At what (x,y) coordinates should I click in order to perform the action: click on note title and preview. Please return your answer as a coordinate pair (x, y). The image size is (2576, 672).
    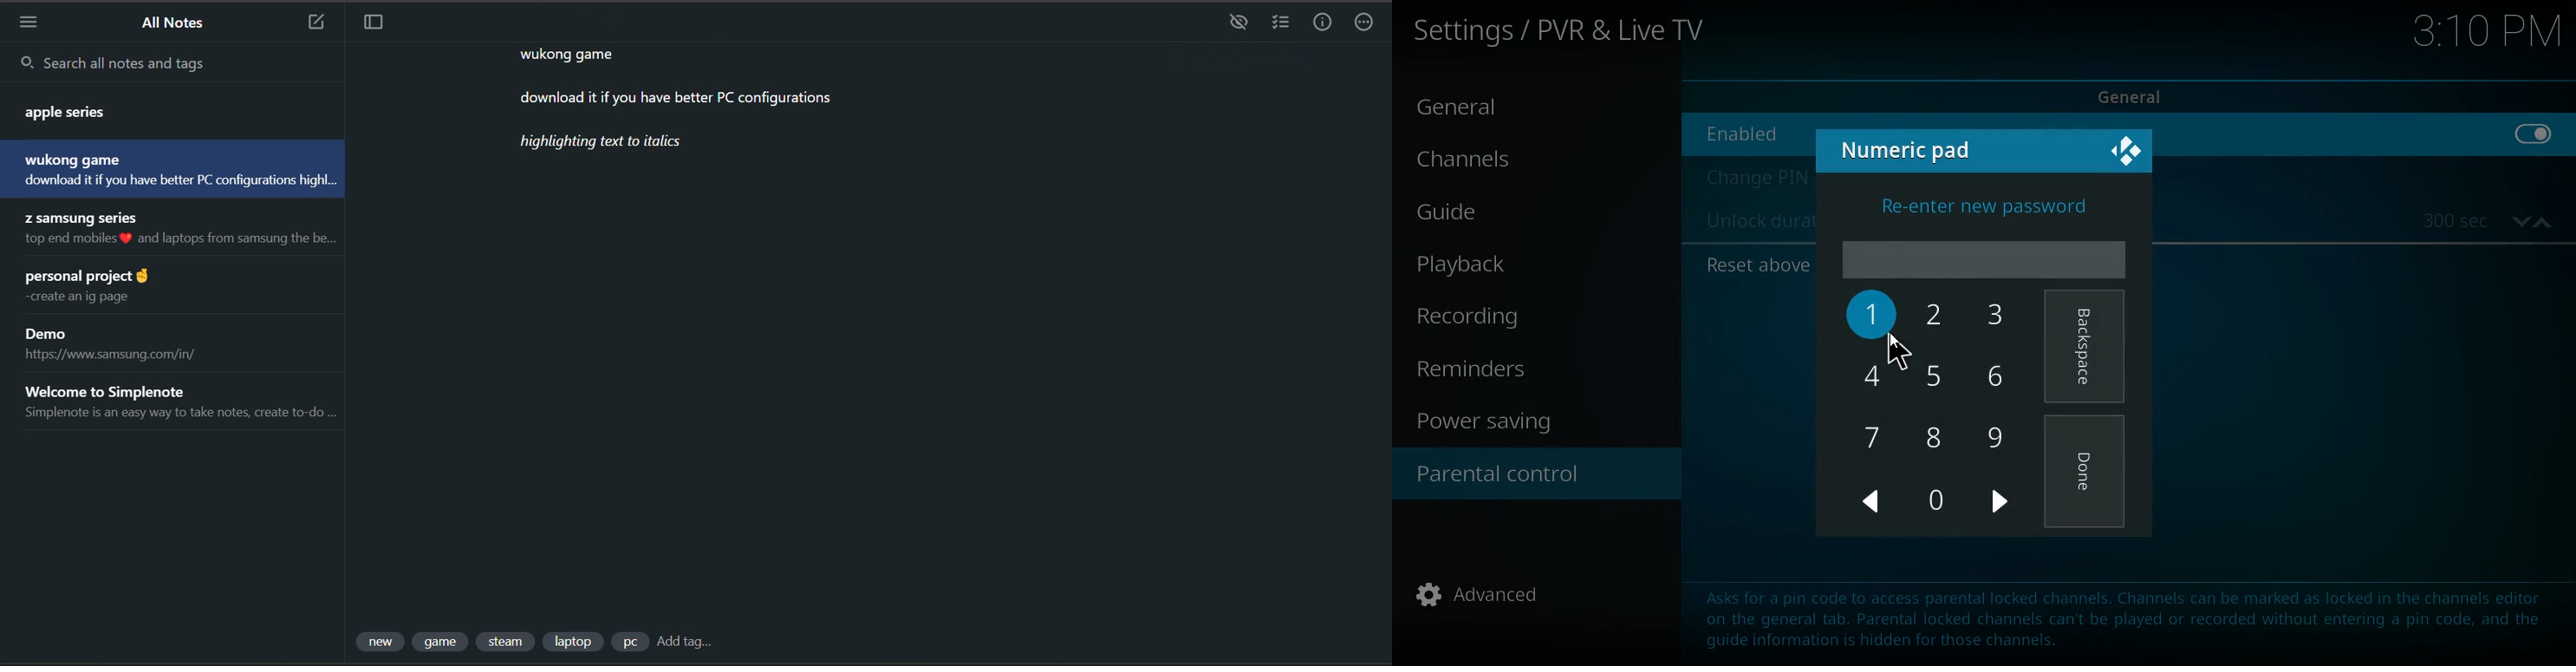
    Looking at the image, I should click on (178, 401).